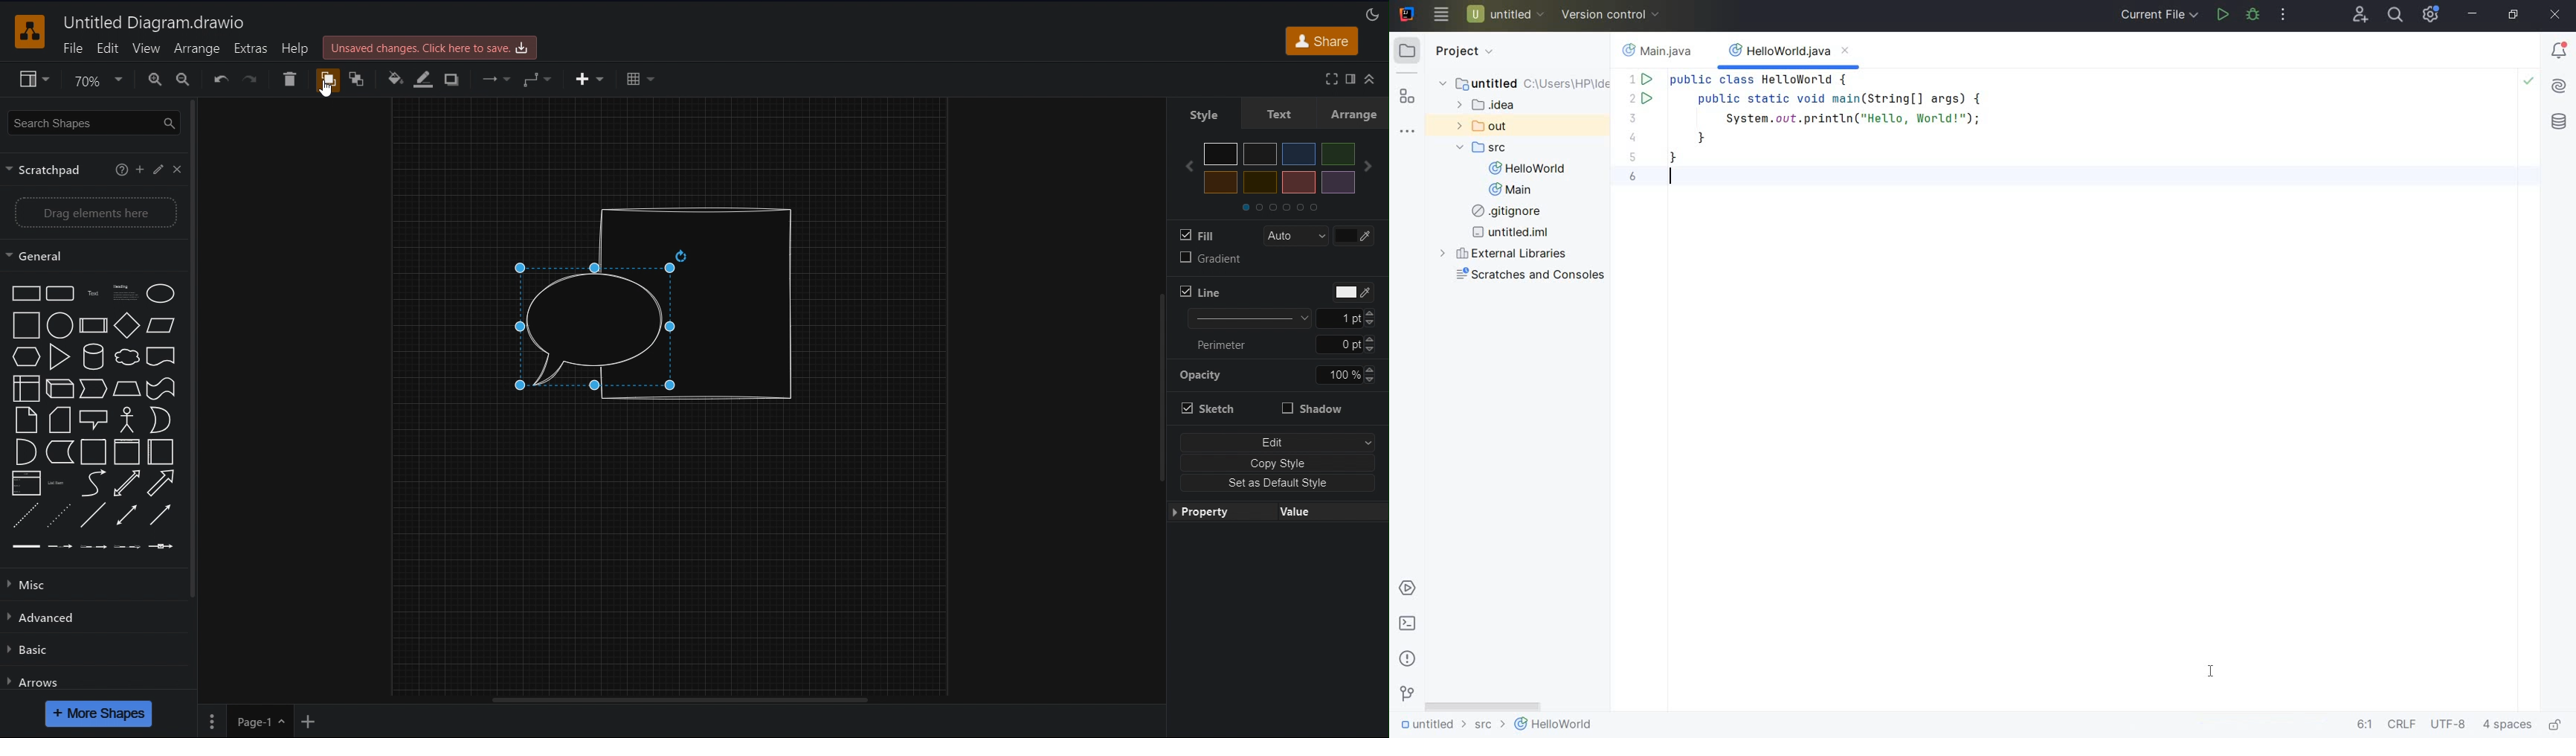 This screenshot has width=2576, height=756. Describe the element at coordinates (99, 714) in the screenshot. I see `More Shapes` at that location.